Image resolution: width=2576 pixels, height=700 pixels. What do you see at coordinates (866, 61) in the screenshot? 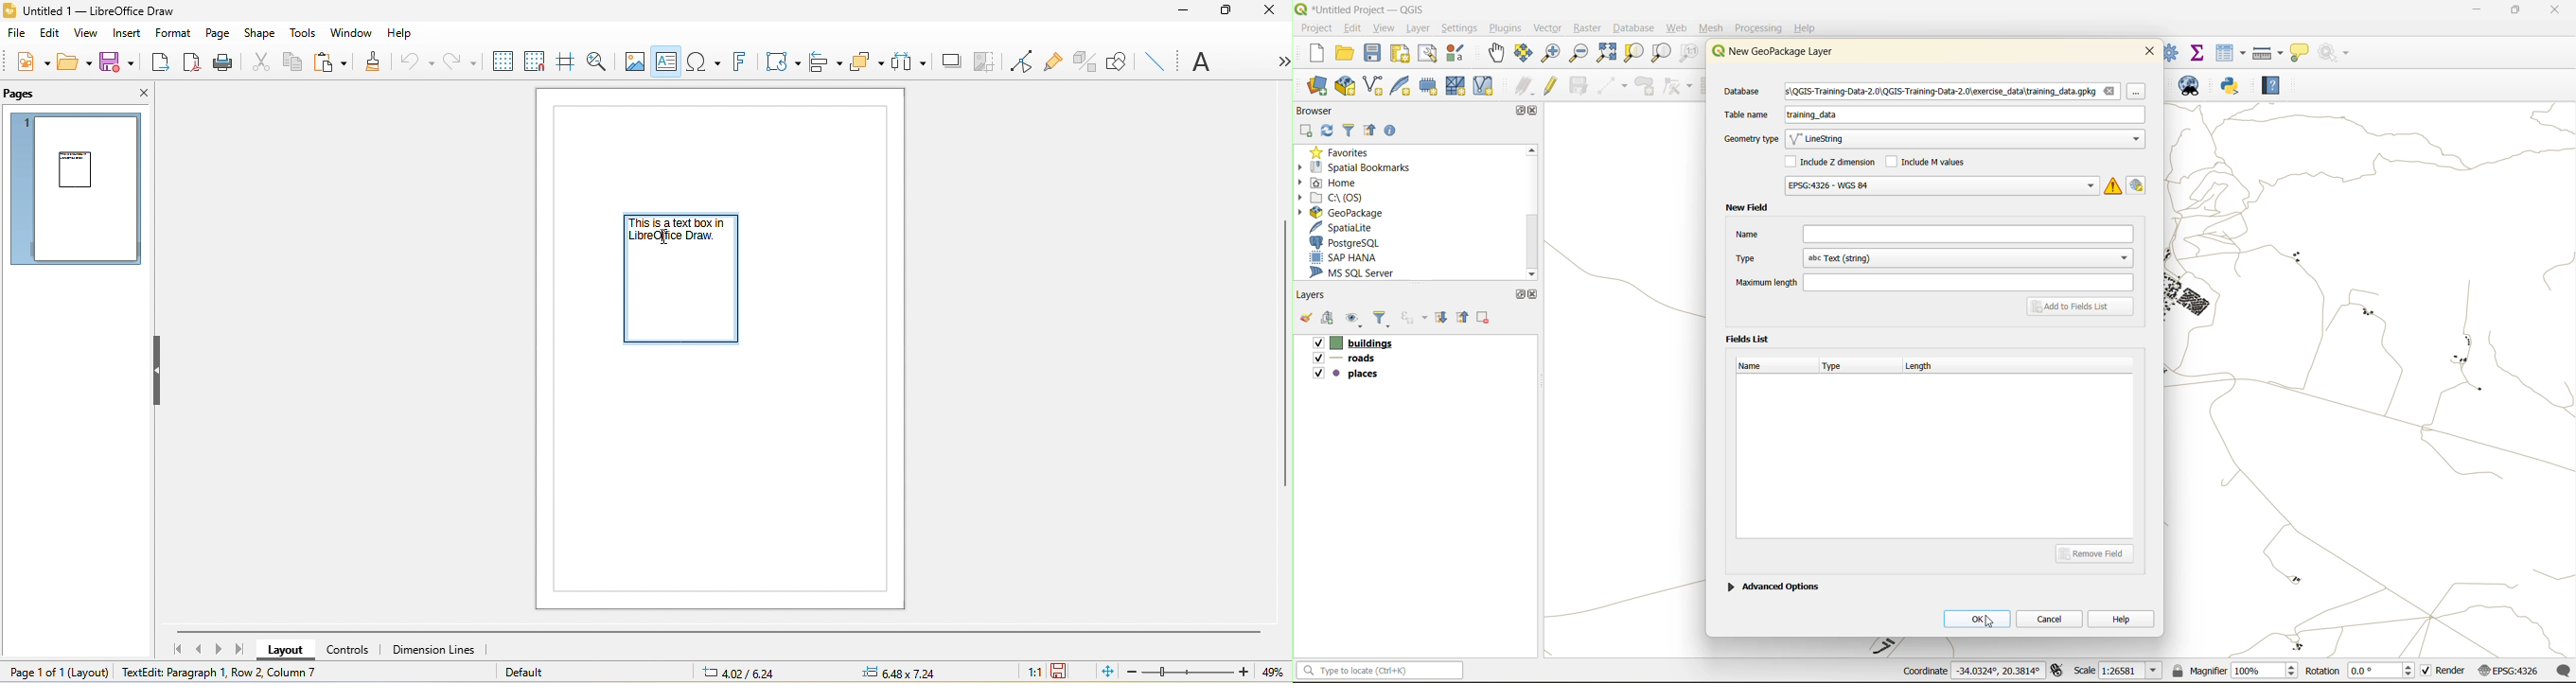
I see `arrange` at bounding box center [866, 61].